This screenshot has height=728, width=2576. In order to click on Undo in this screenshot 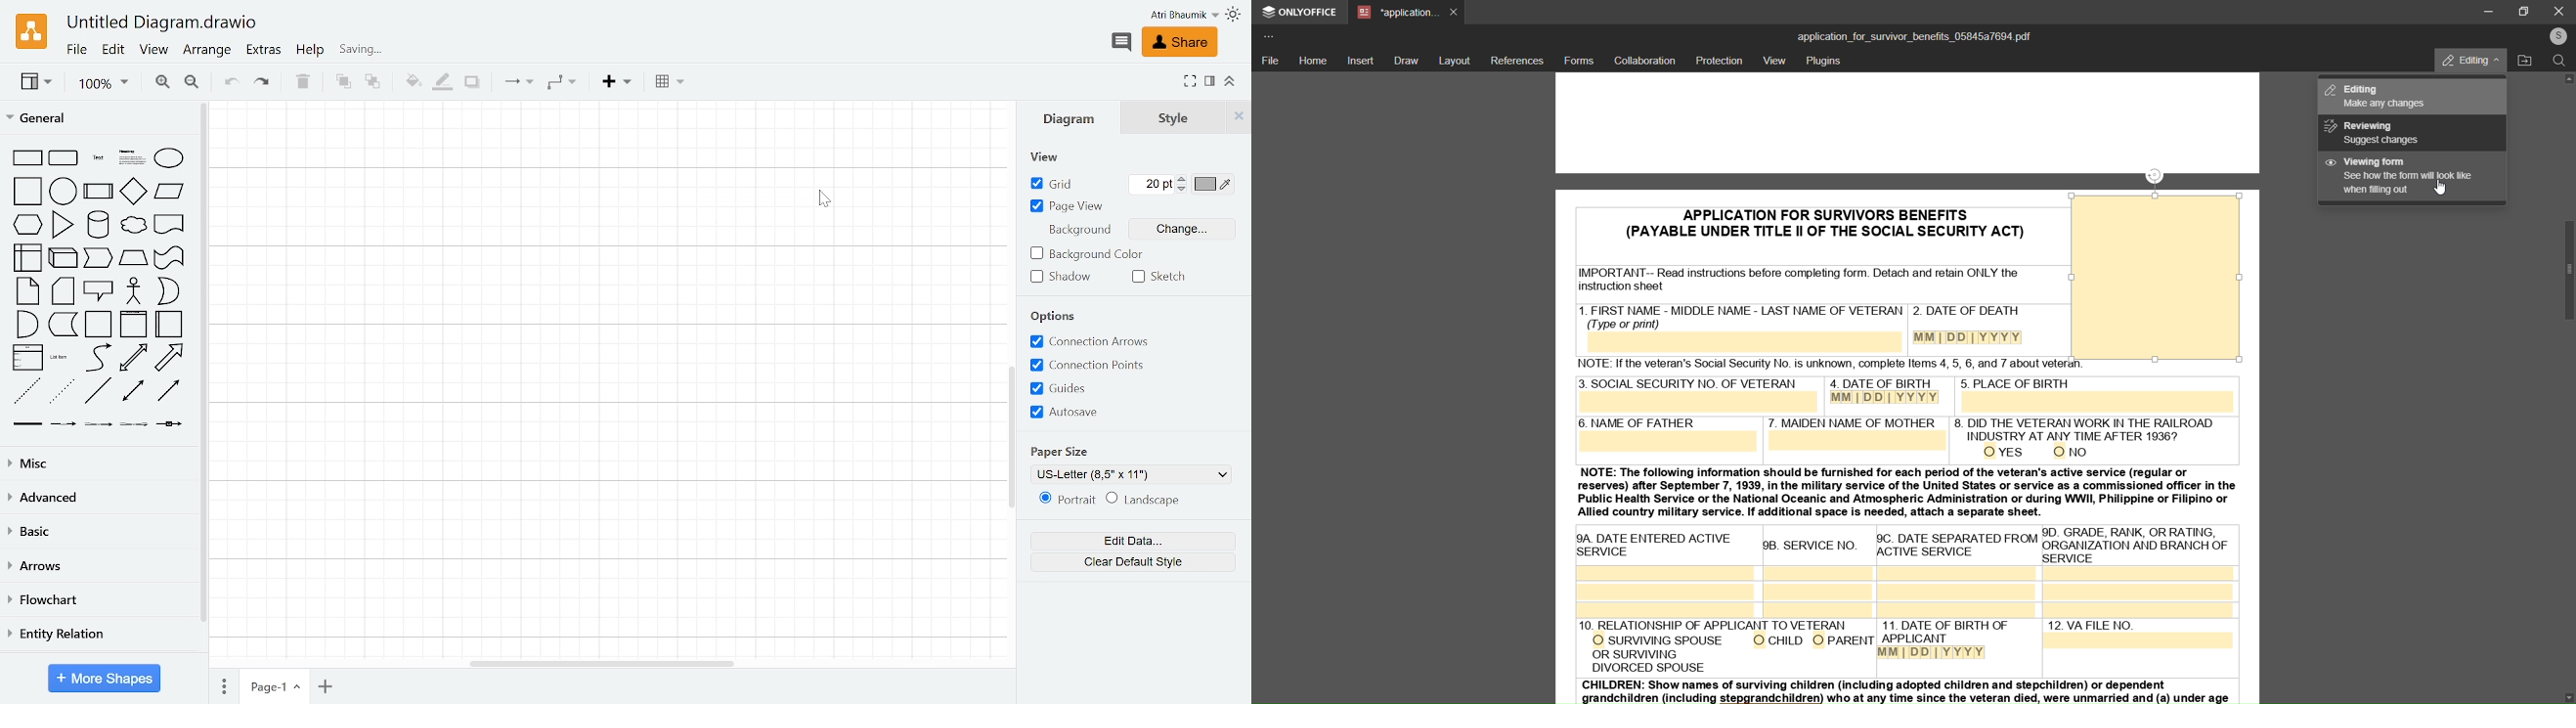, I will do `click(232, 84)`.